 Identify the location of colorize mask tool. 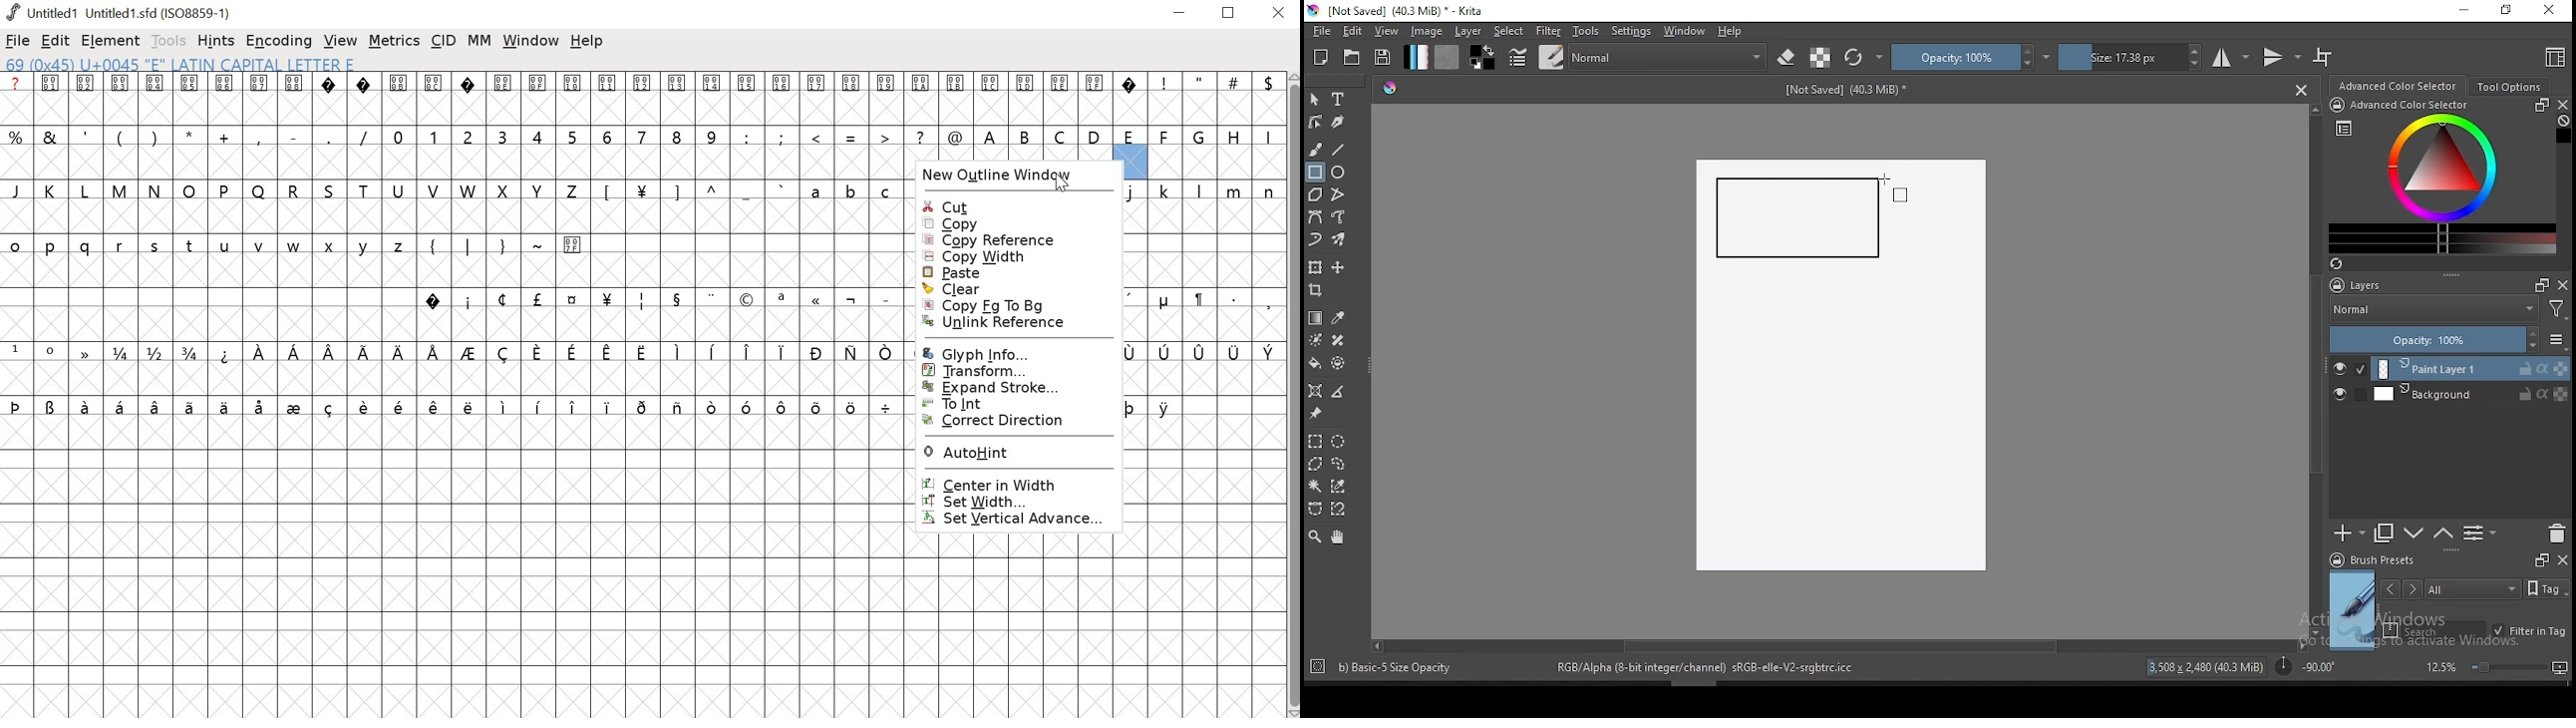
(1317, 340).